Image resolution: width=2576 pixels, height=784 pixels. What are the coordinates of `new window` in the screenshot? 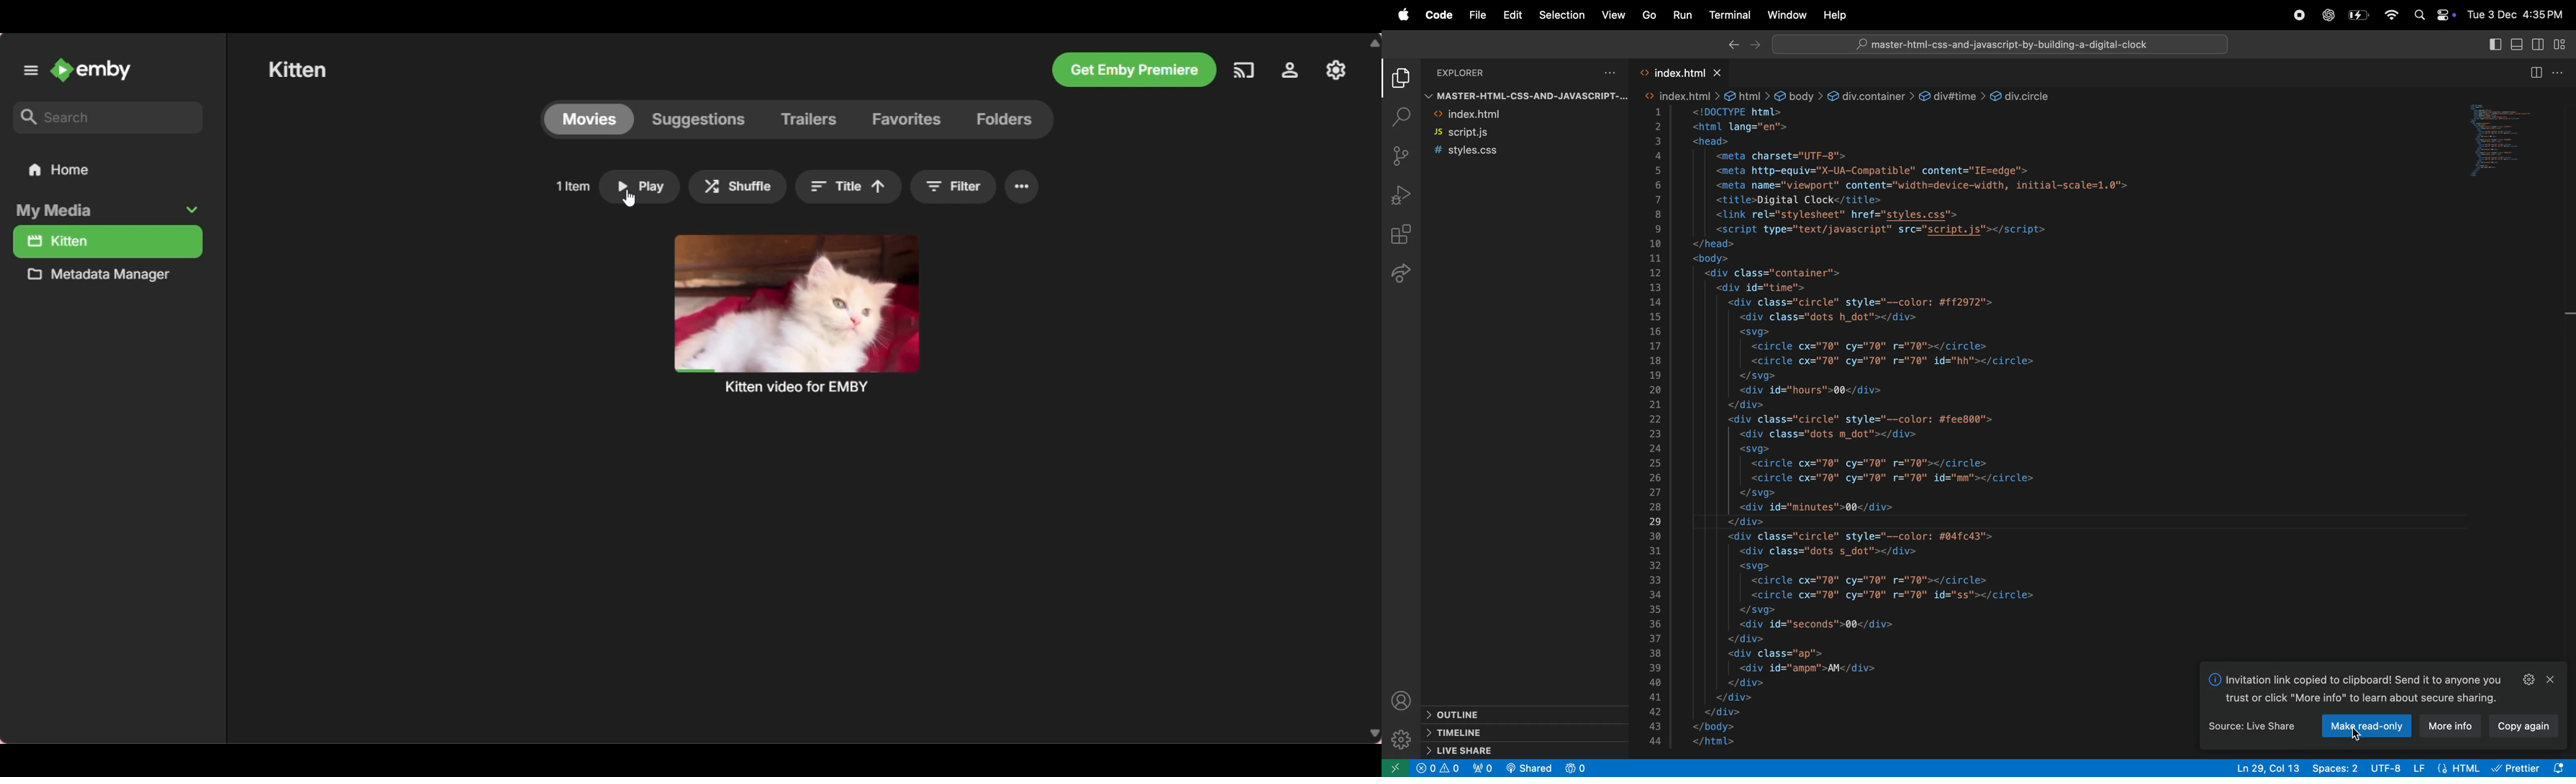 It's located at (1393, 769).